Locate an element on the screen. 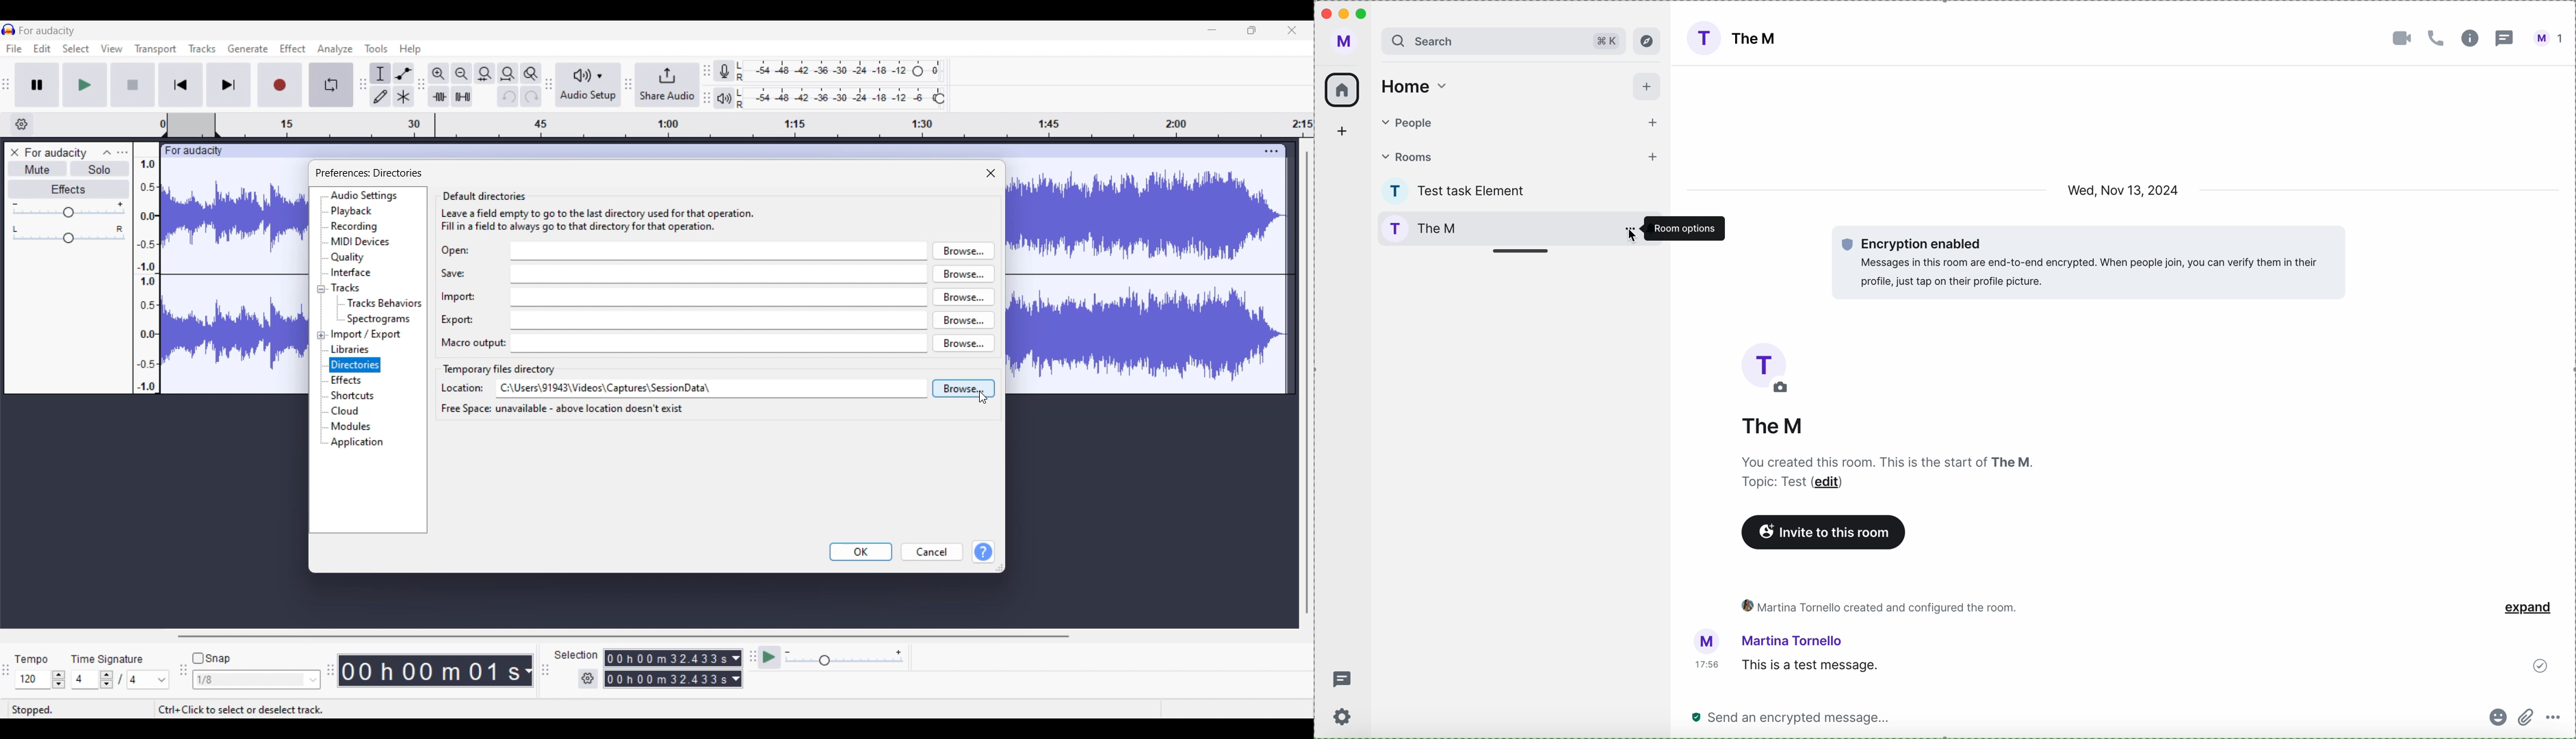 The width and height of the screenshot is (2576, 756). open input box is located at coordinates (720, 251).